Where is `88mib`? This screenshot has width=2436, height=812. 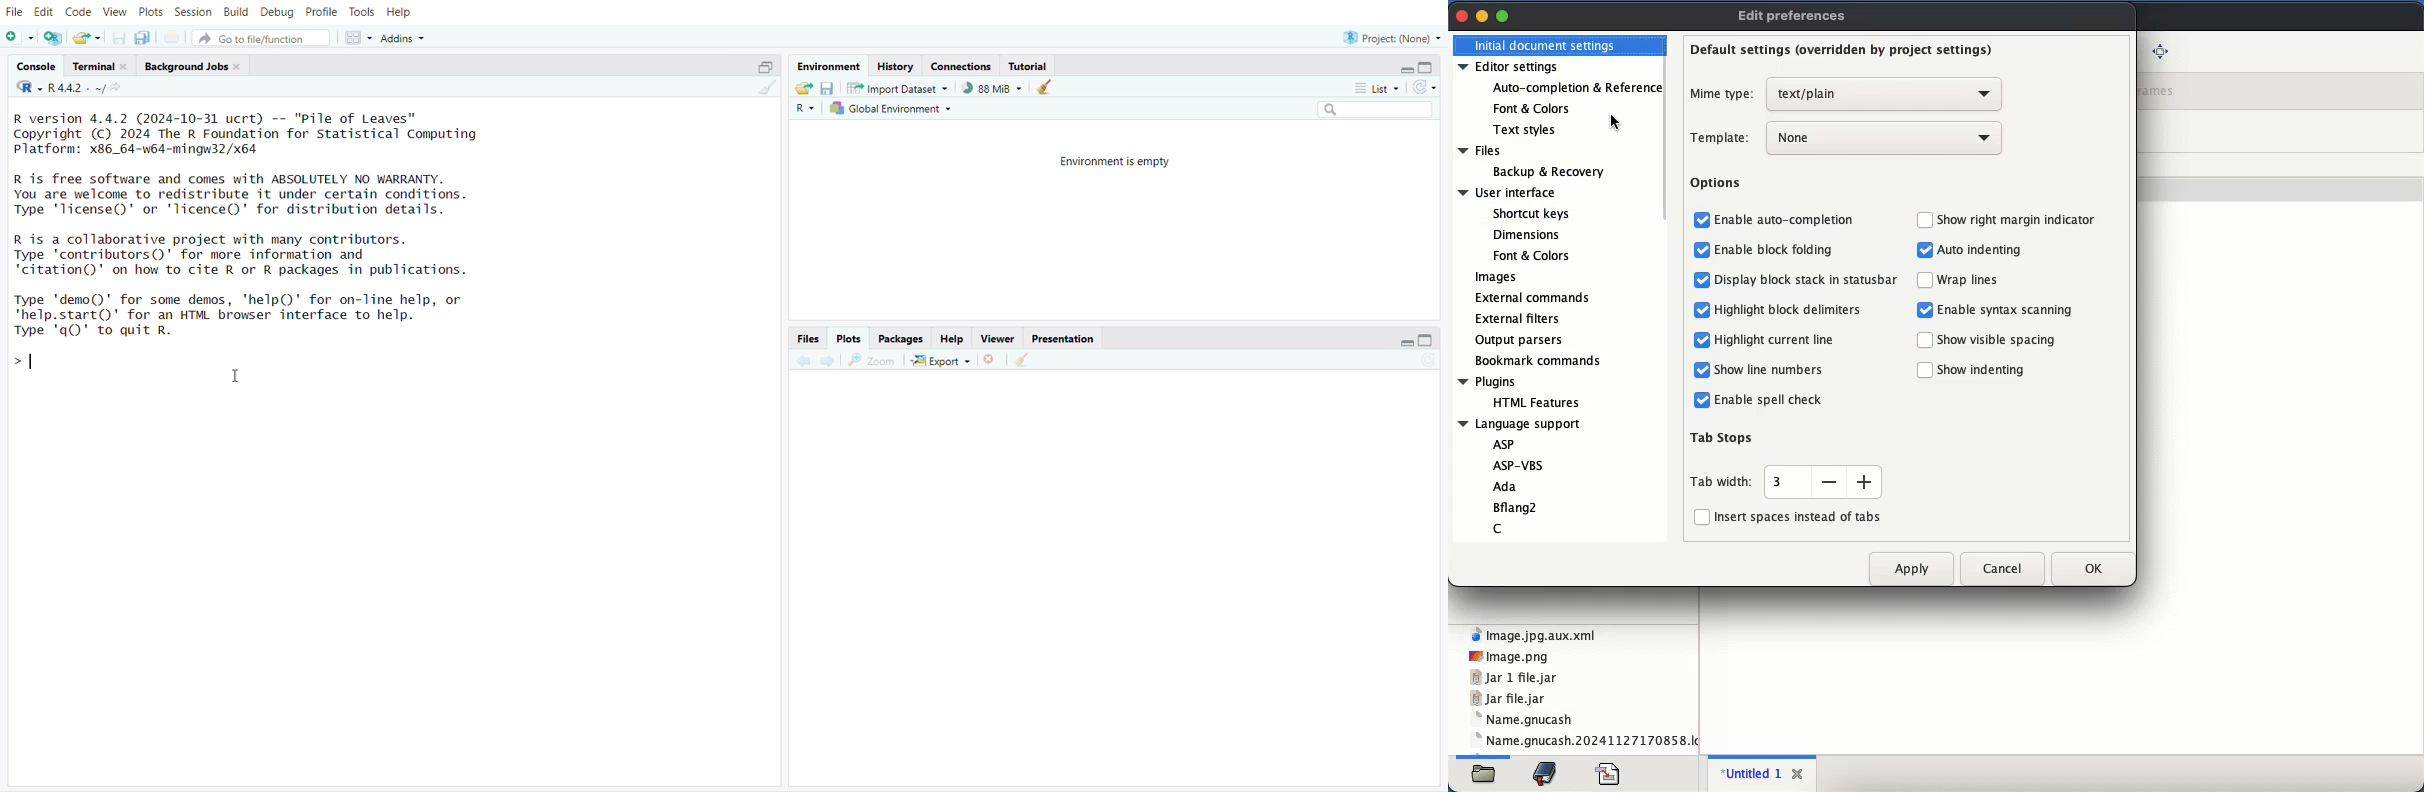 88mib is located at coordinates (993, 89).